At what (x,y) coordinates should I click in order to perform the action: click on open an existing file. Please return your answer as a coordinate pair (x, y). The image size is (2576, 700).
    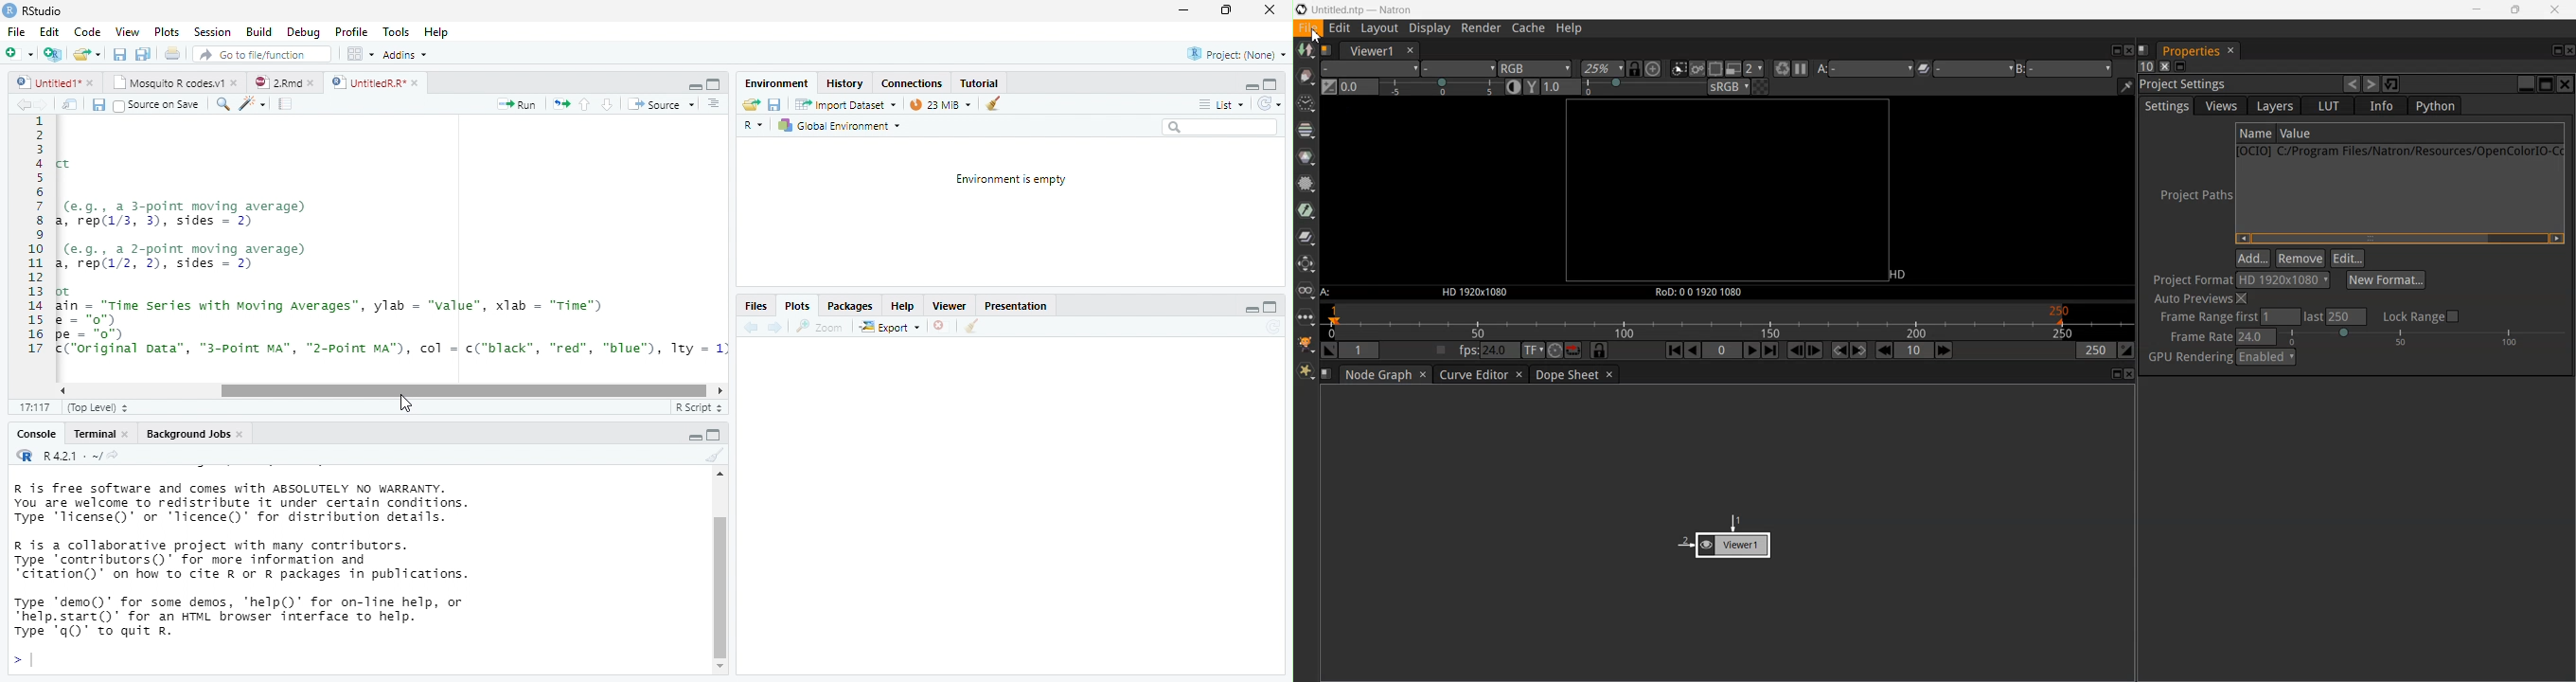
    Looking at the image, I should click on (87, 55).